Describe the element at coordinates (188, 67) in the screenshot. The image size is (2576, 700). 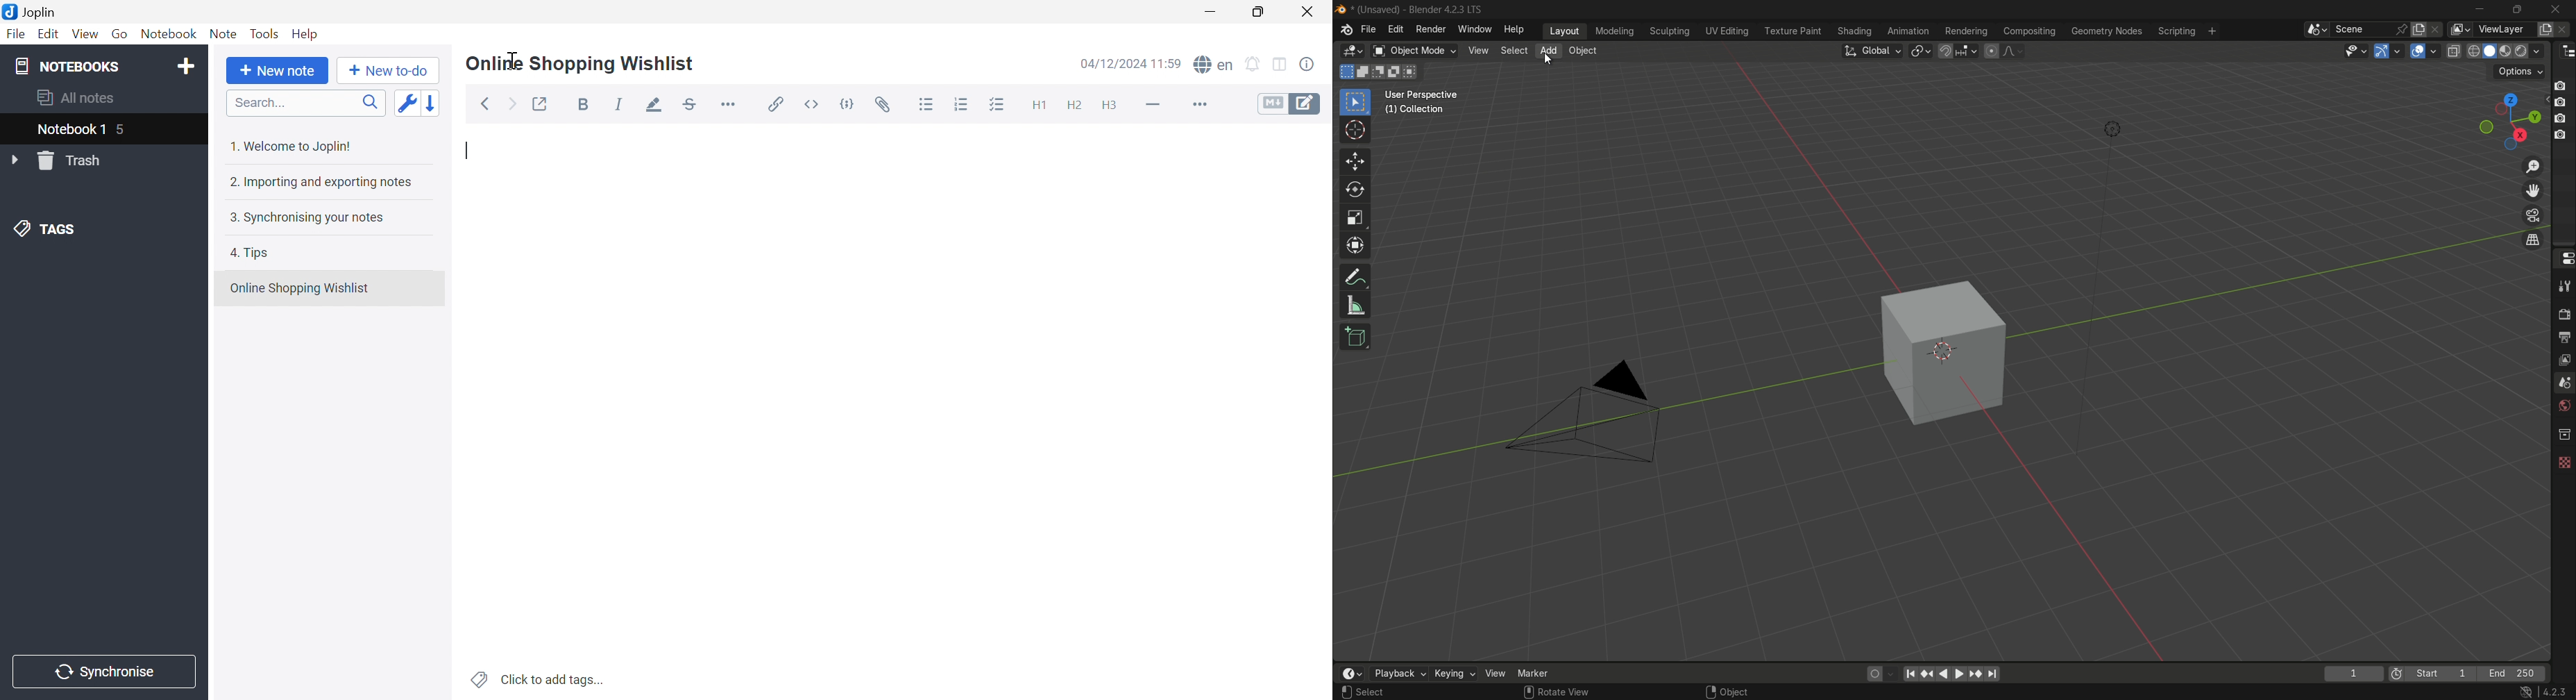
I see `Add notebook` at that location.